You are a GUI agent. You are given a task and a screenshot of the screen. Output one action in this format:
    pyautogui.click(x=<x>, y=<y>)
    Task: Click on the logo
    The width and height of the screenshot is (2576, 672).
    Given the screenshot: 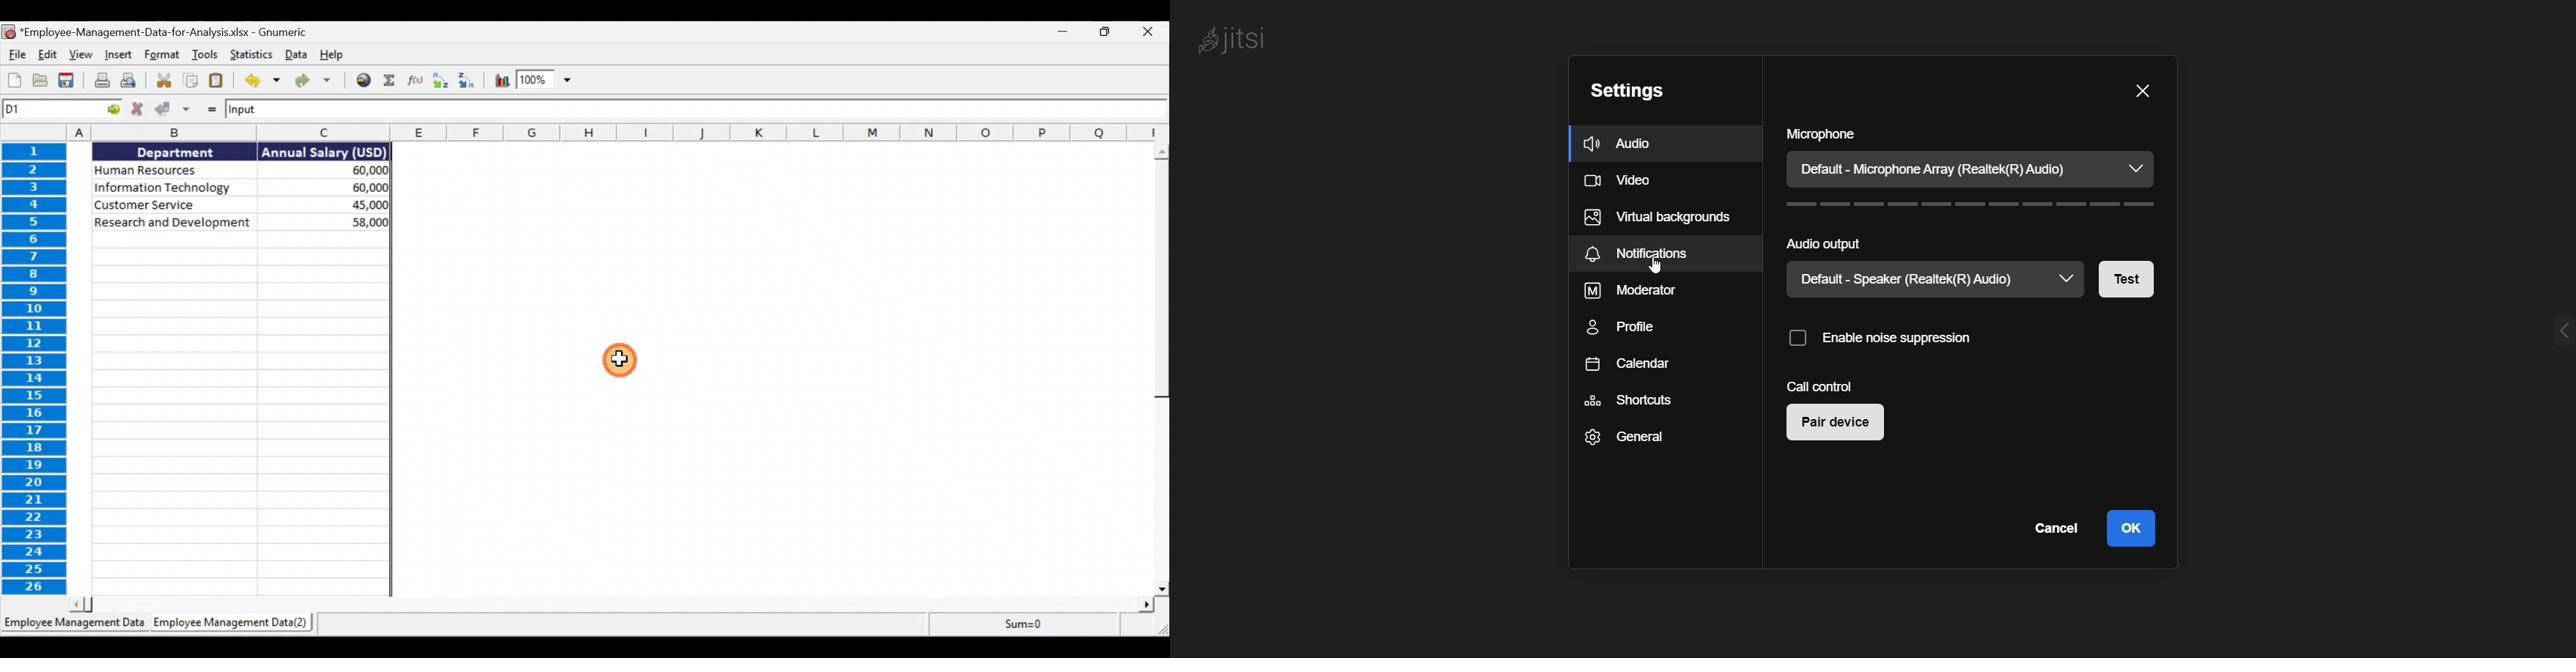 What is the action you would take?
    pyautogui.click(x=1250, y=45)
    